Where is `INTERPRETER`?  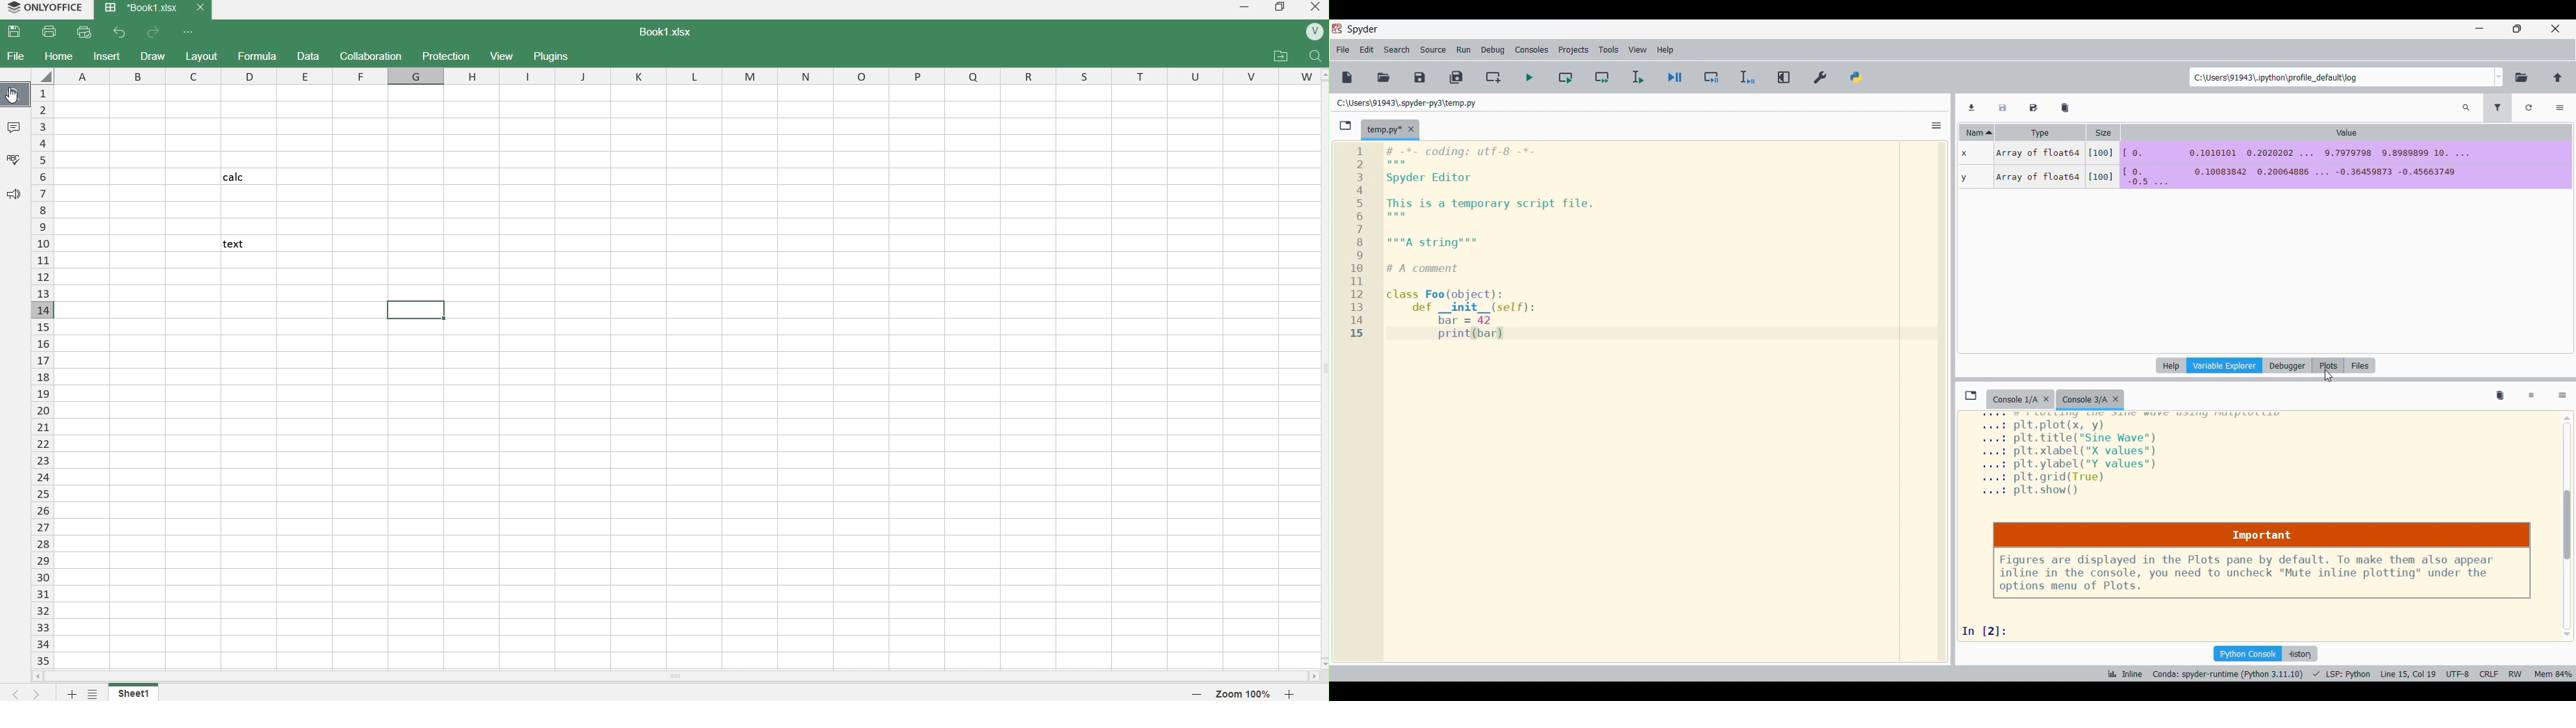
INTERPRETER is located at coordinates (2228, 674).